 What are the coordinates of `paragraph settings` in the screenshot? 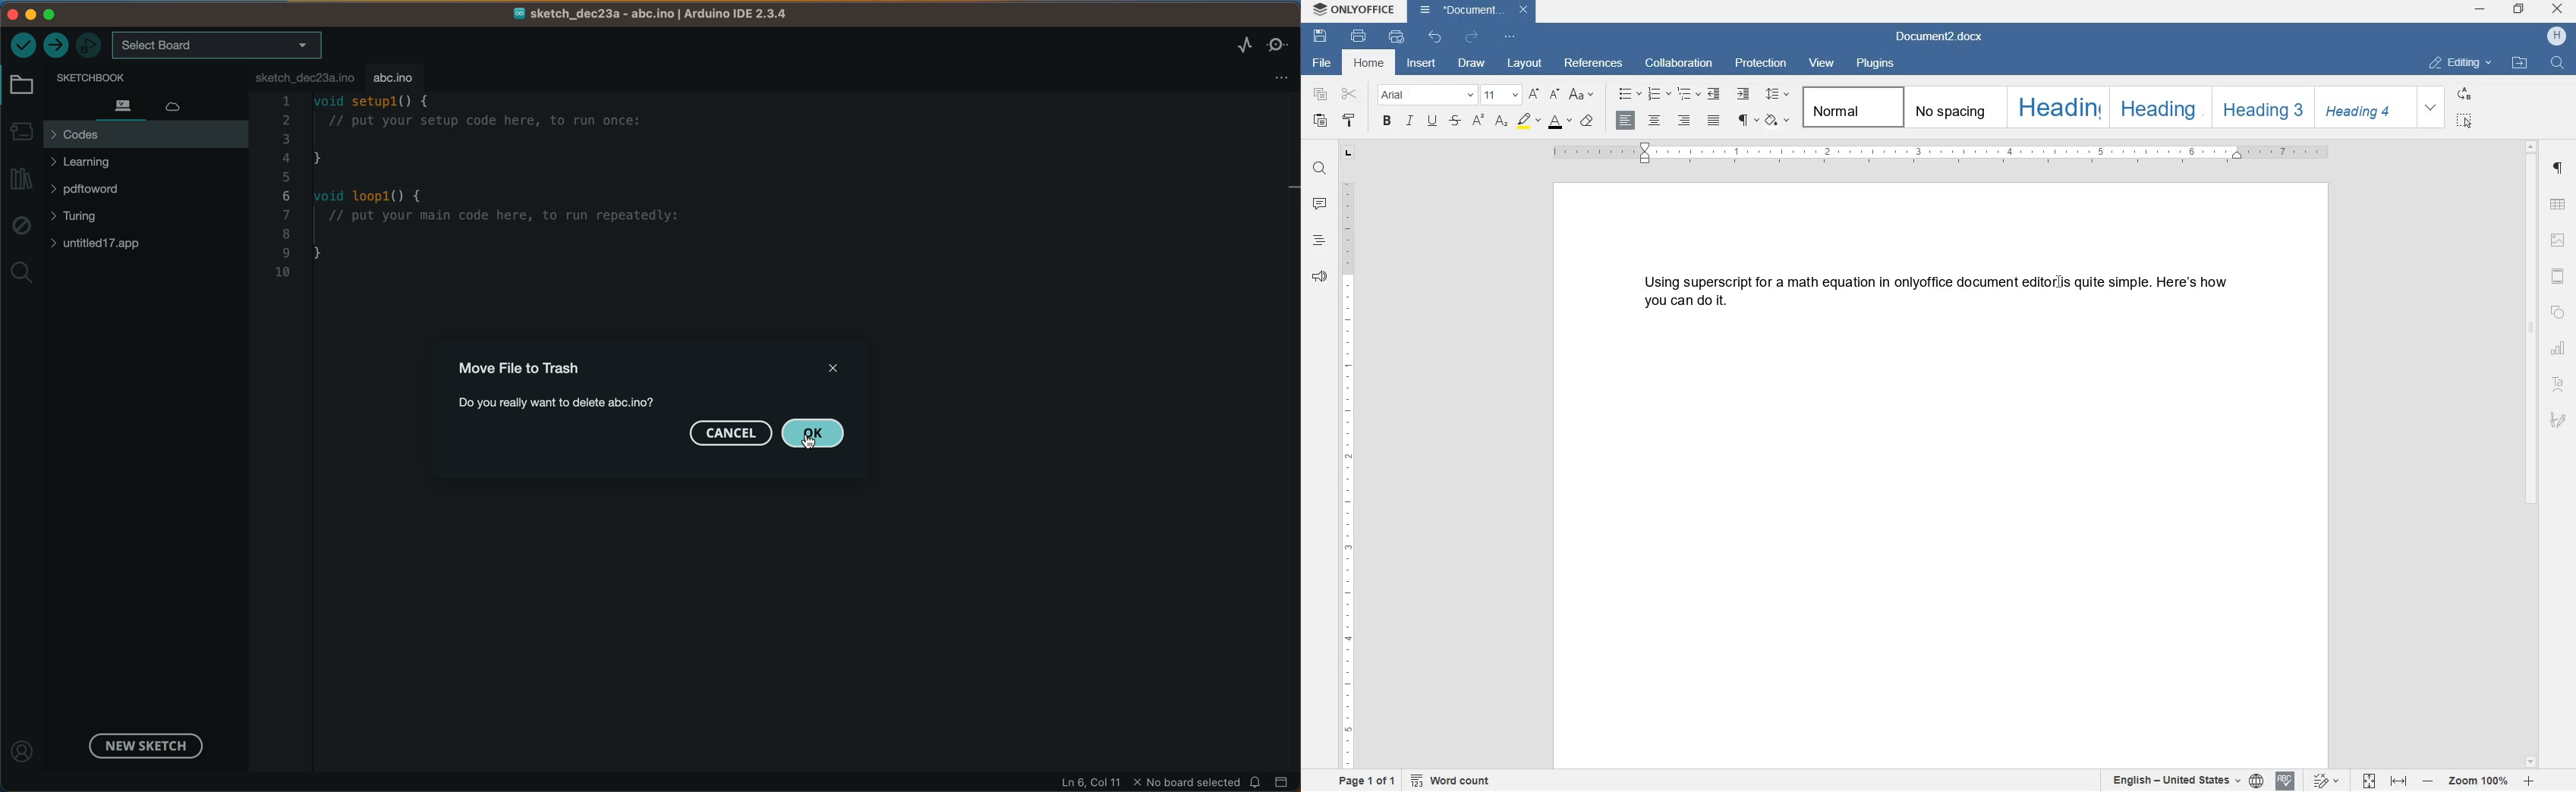 It's located at (2559, 169).